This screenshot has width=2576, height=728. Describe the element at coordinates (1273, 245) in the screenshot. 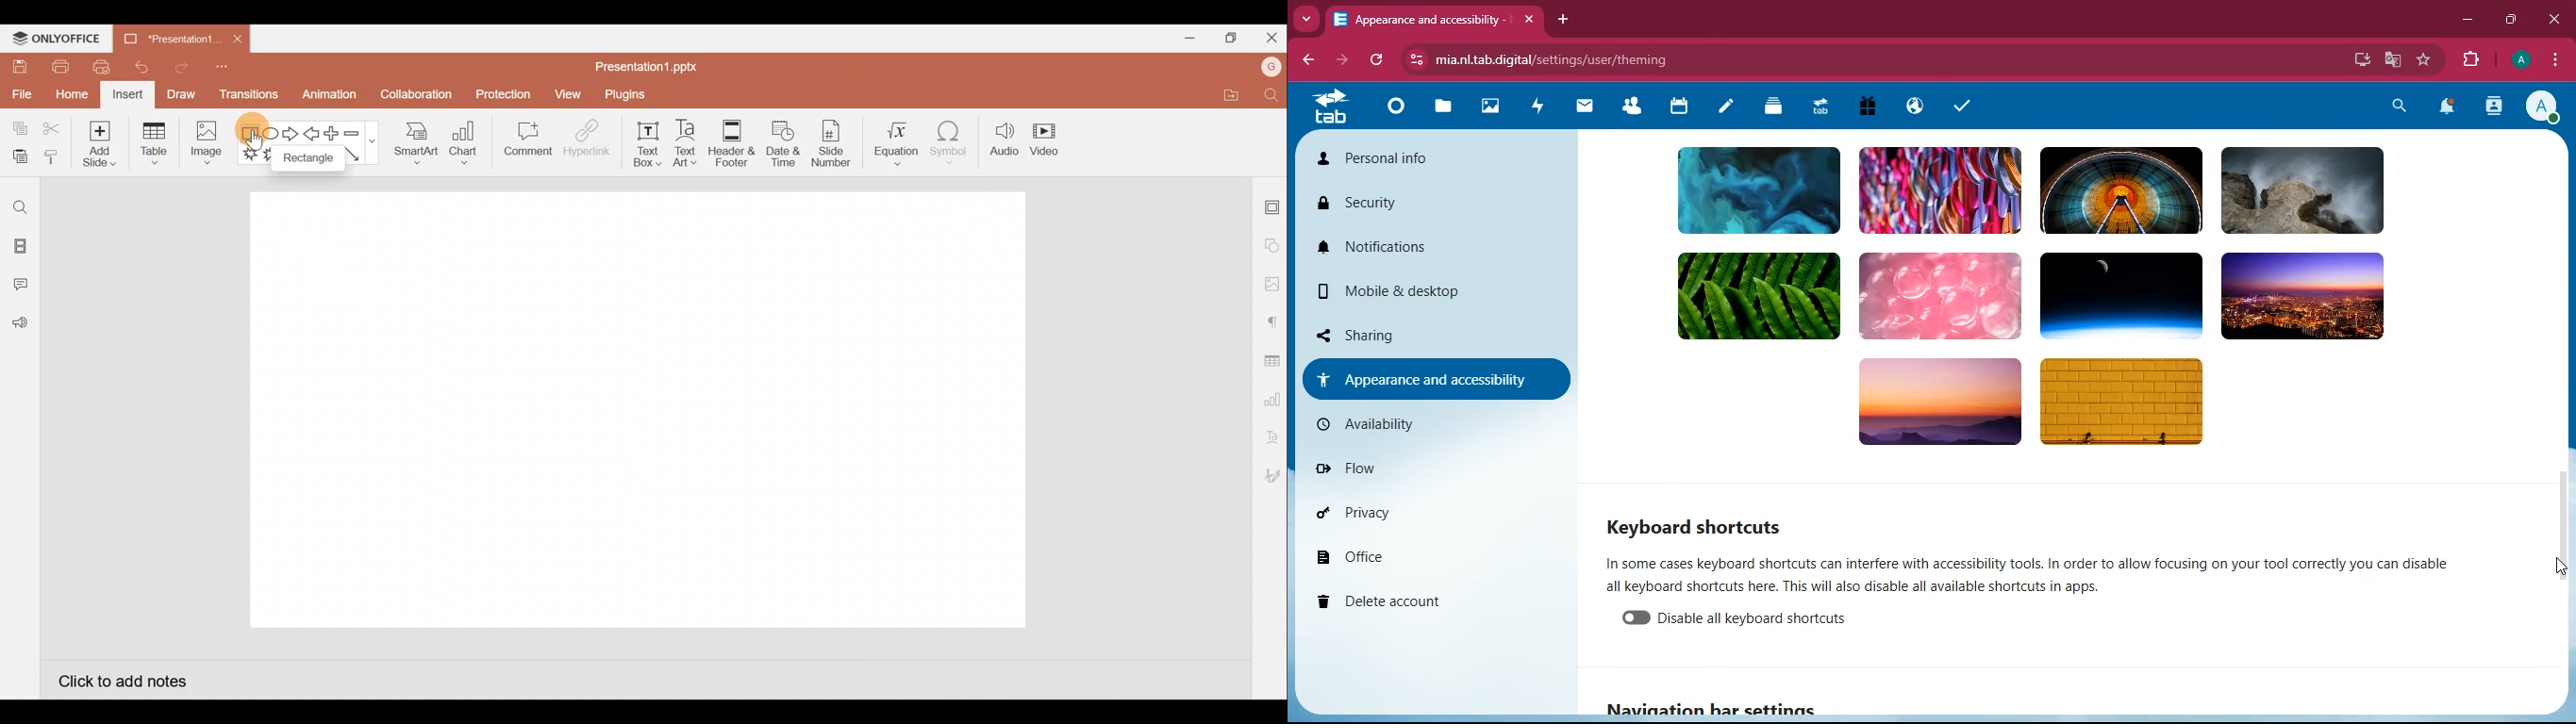

I see `Shape settings` at that location.